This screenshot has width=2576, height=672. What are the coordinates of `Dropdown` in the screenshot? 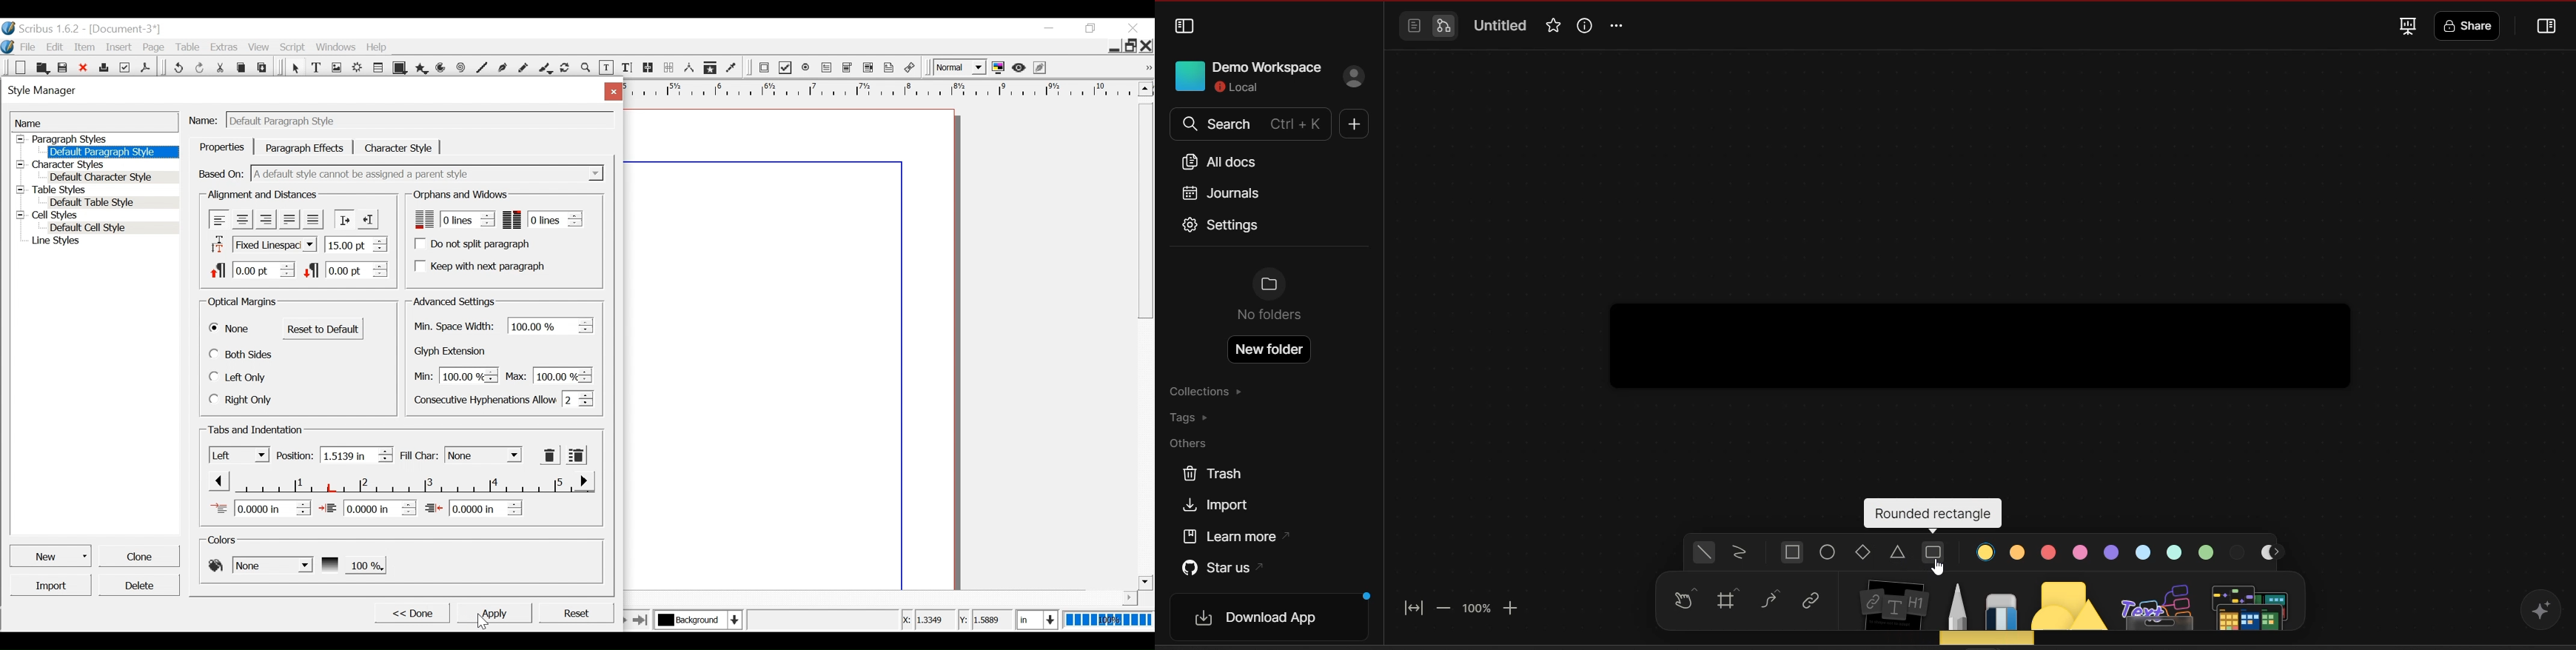 It's located at (429, 173).